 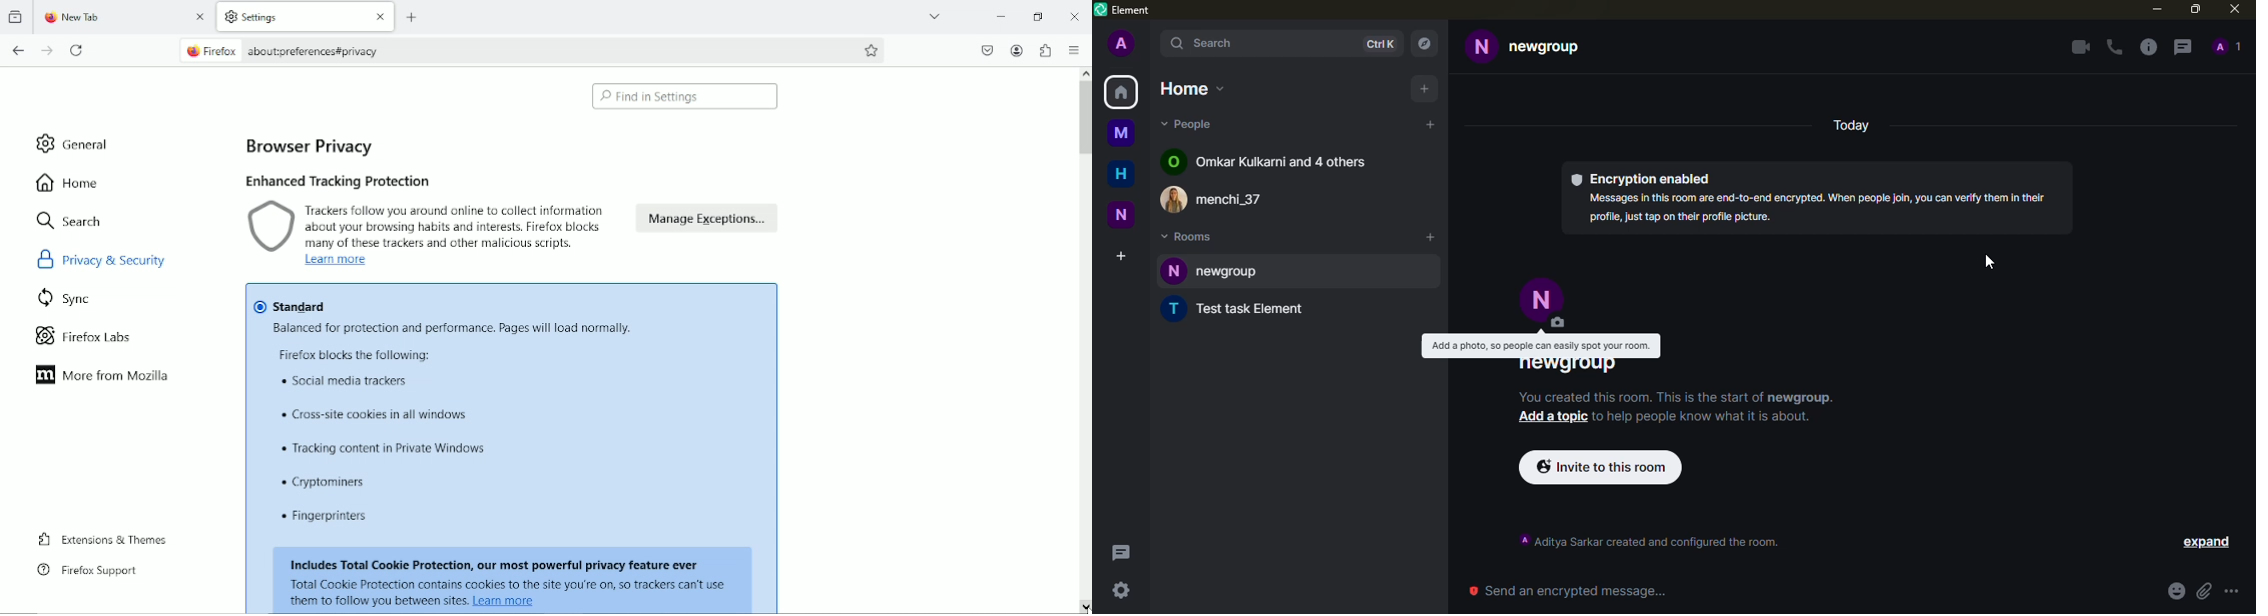 I want to click on firefox logo, so click(x=48, y=19).